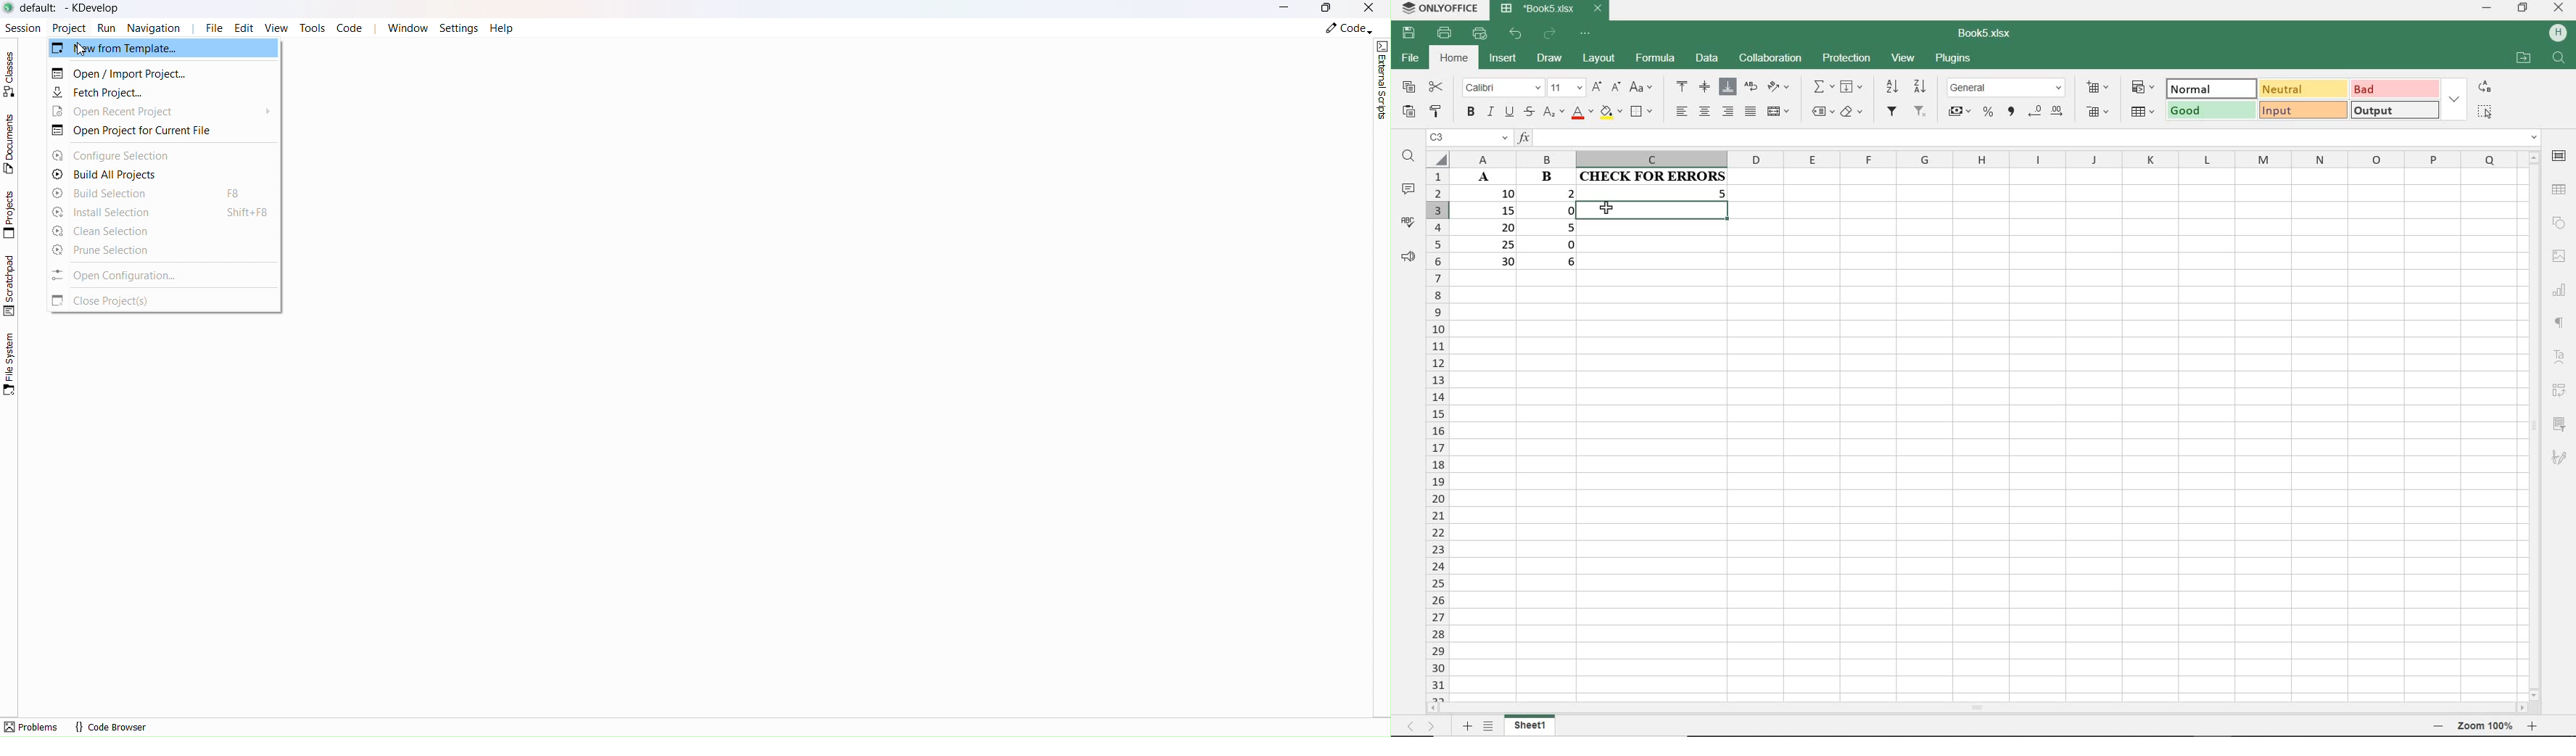 The height and width of the screenshot is (756, 2576). I want to click on FONT COLOR, so click(1581, 114).